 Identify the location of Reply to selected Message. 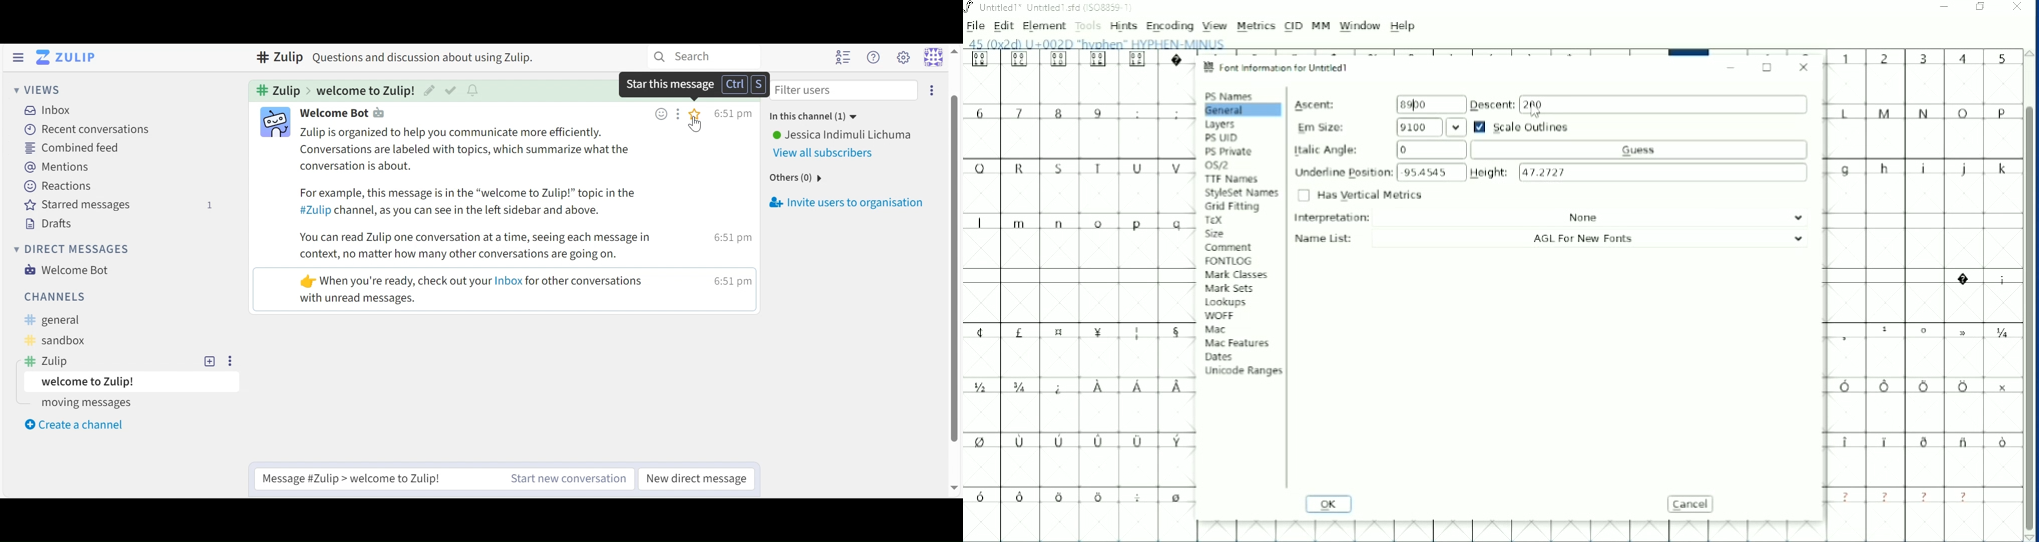
(377, 478).